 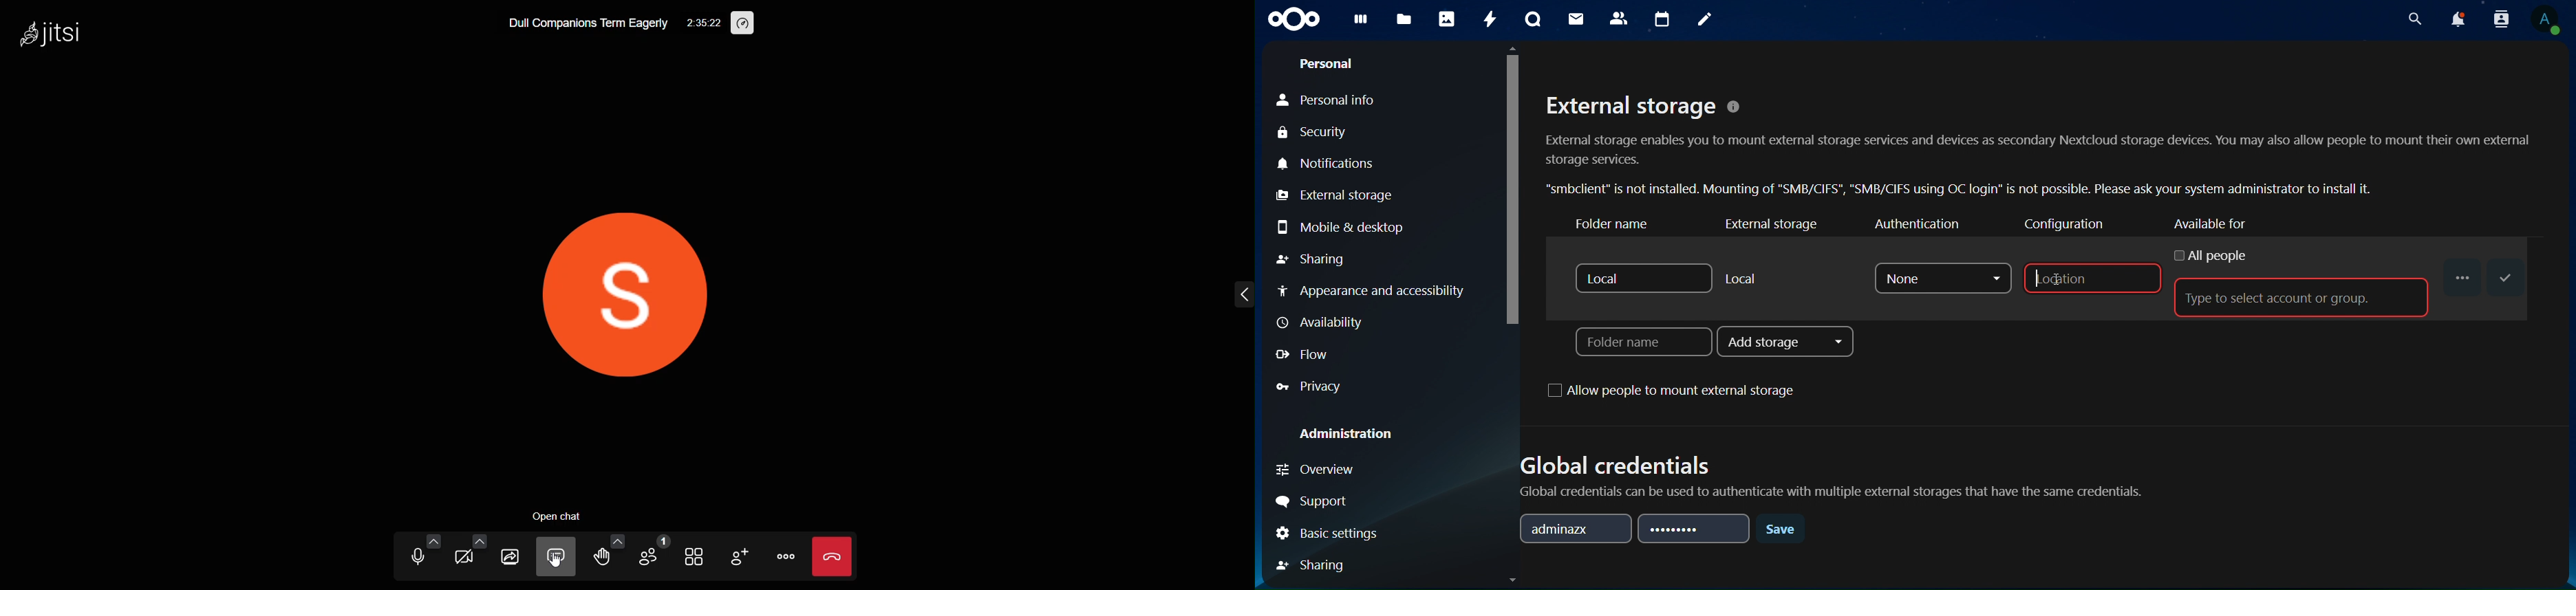 What do you see at coordinates (1331, 97) in the screenshot?
I see `personal info` at bounding box center [1331, 97].